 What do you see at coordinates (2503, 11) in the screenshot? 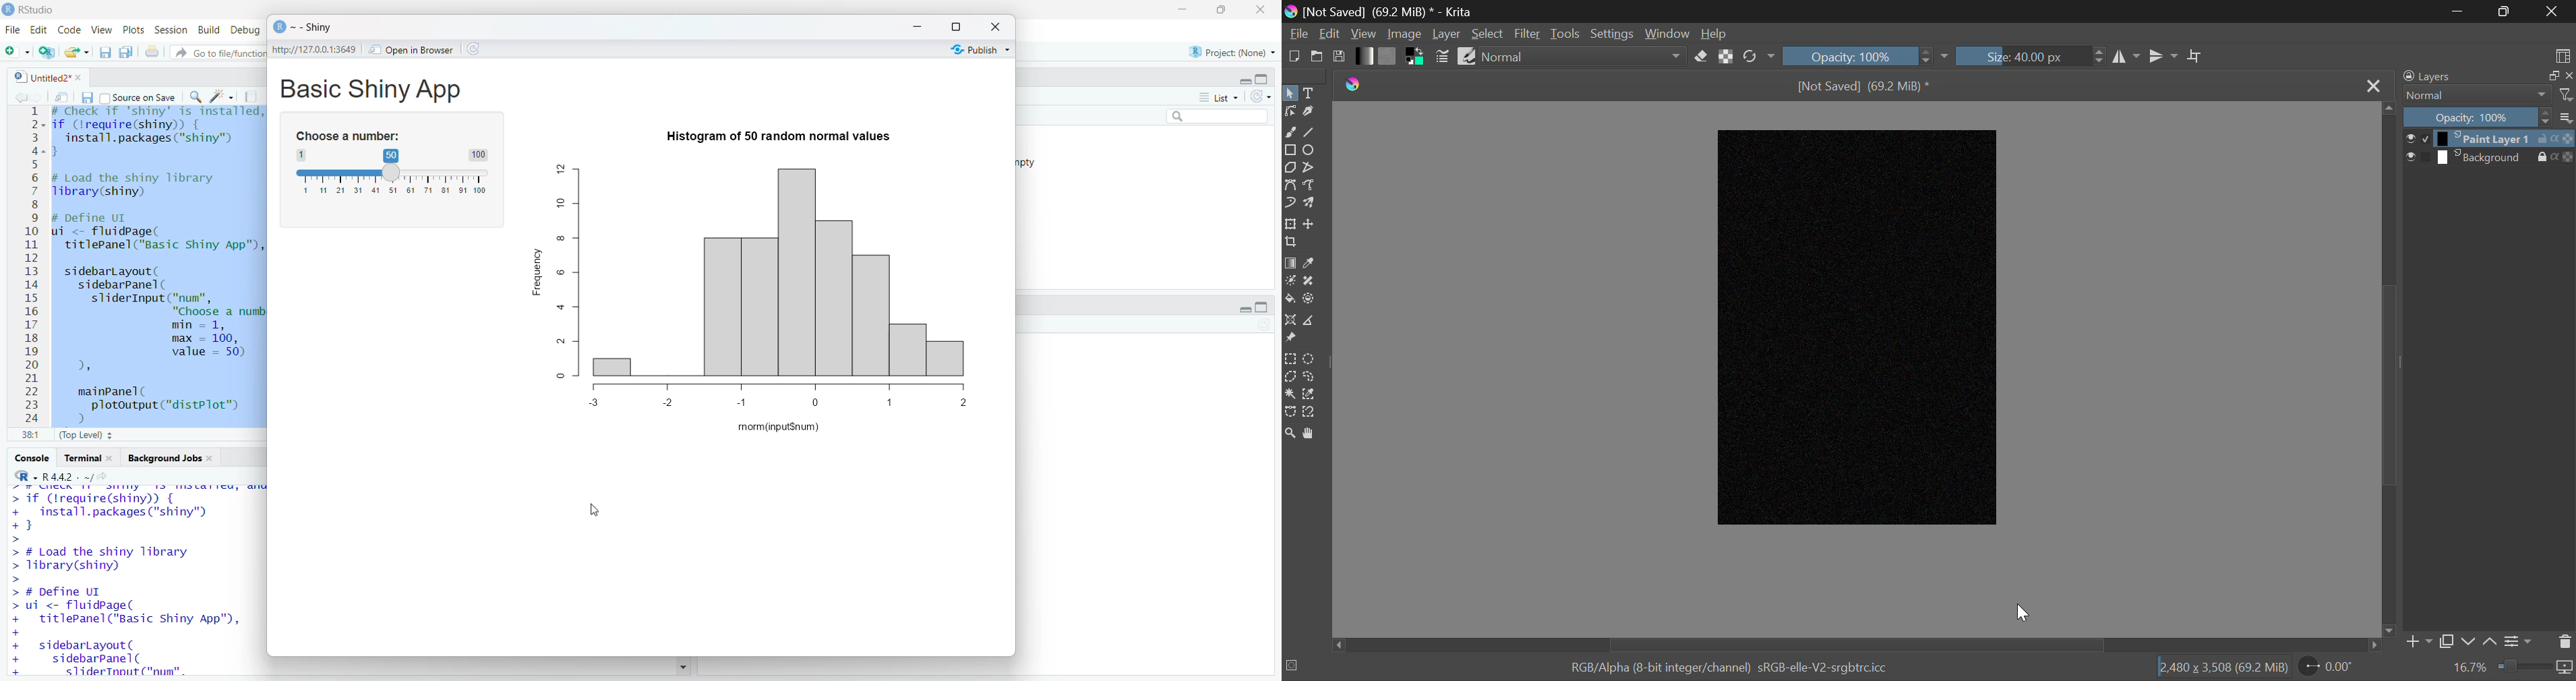
I see `Minimize` at bounding box center [2503, 11].